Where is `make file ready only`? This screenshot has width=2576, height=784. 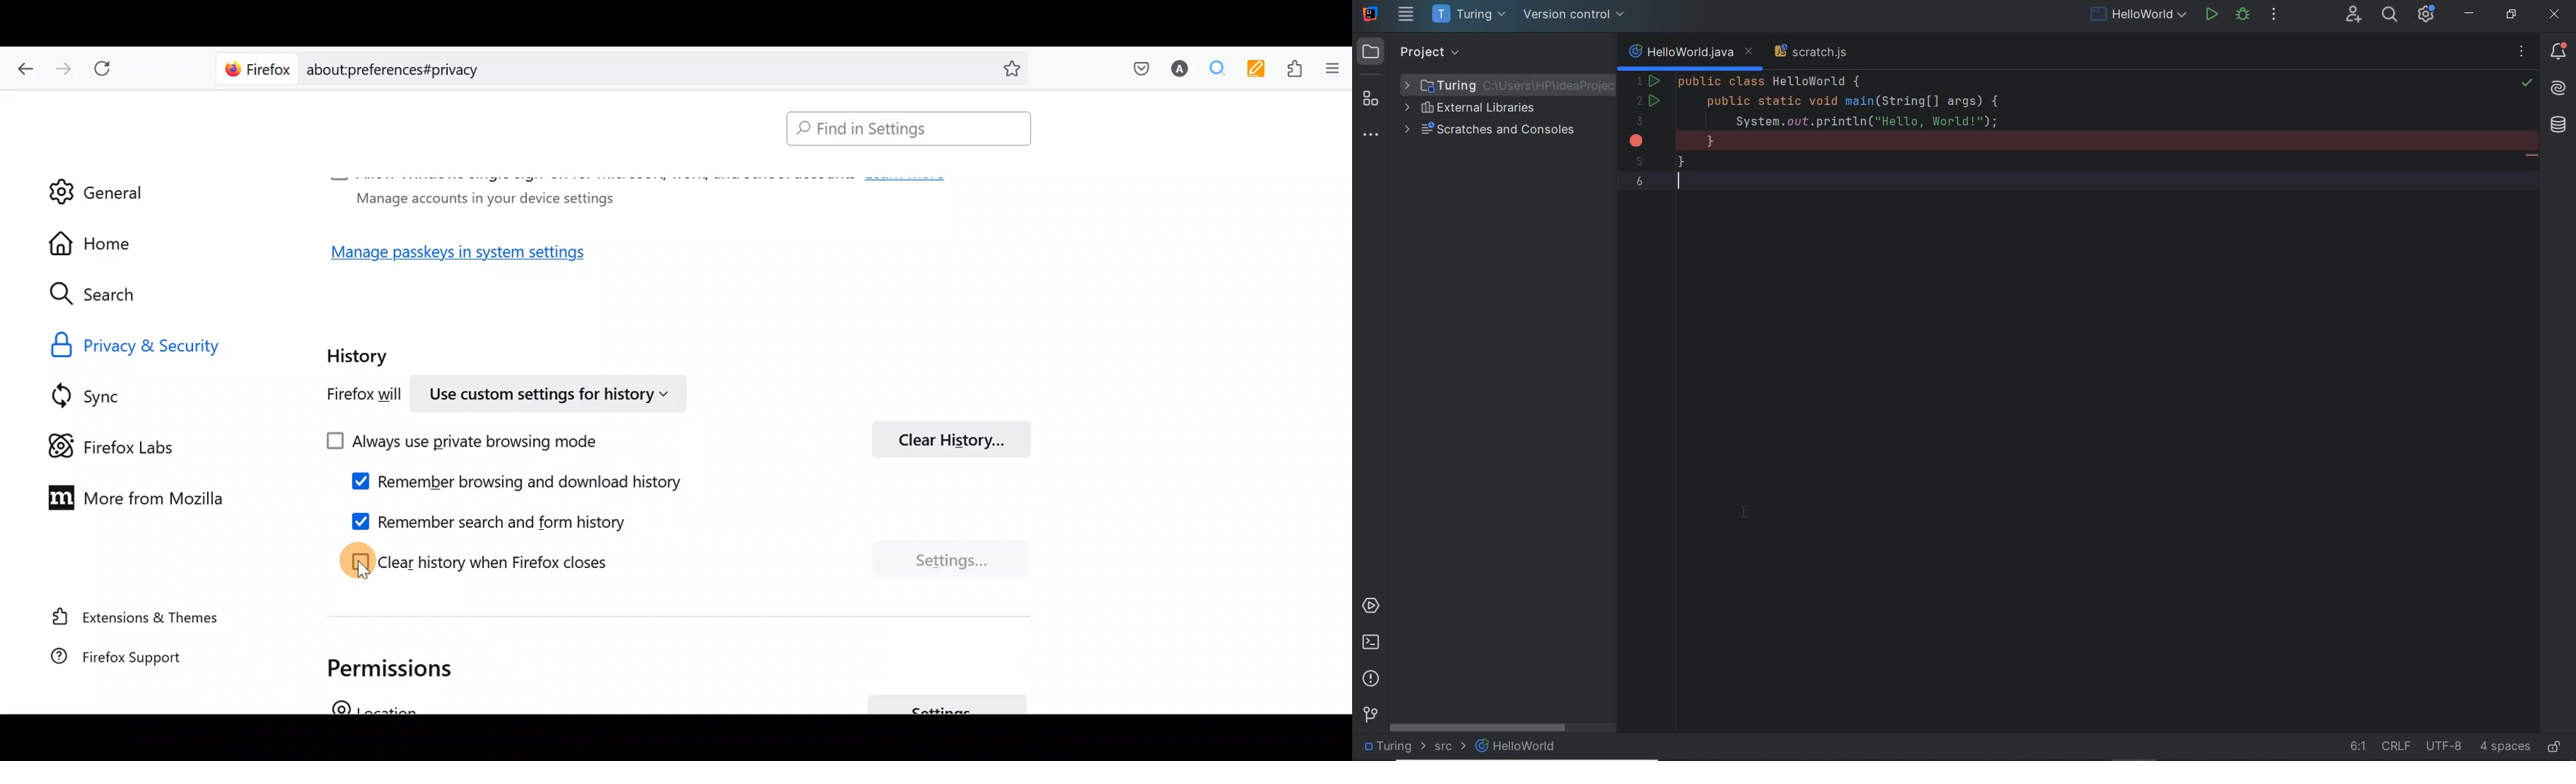 make file ready only is located at coordinates (2557, 747).